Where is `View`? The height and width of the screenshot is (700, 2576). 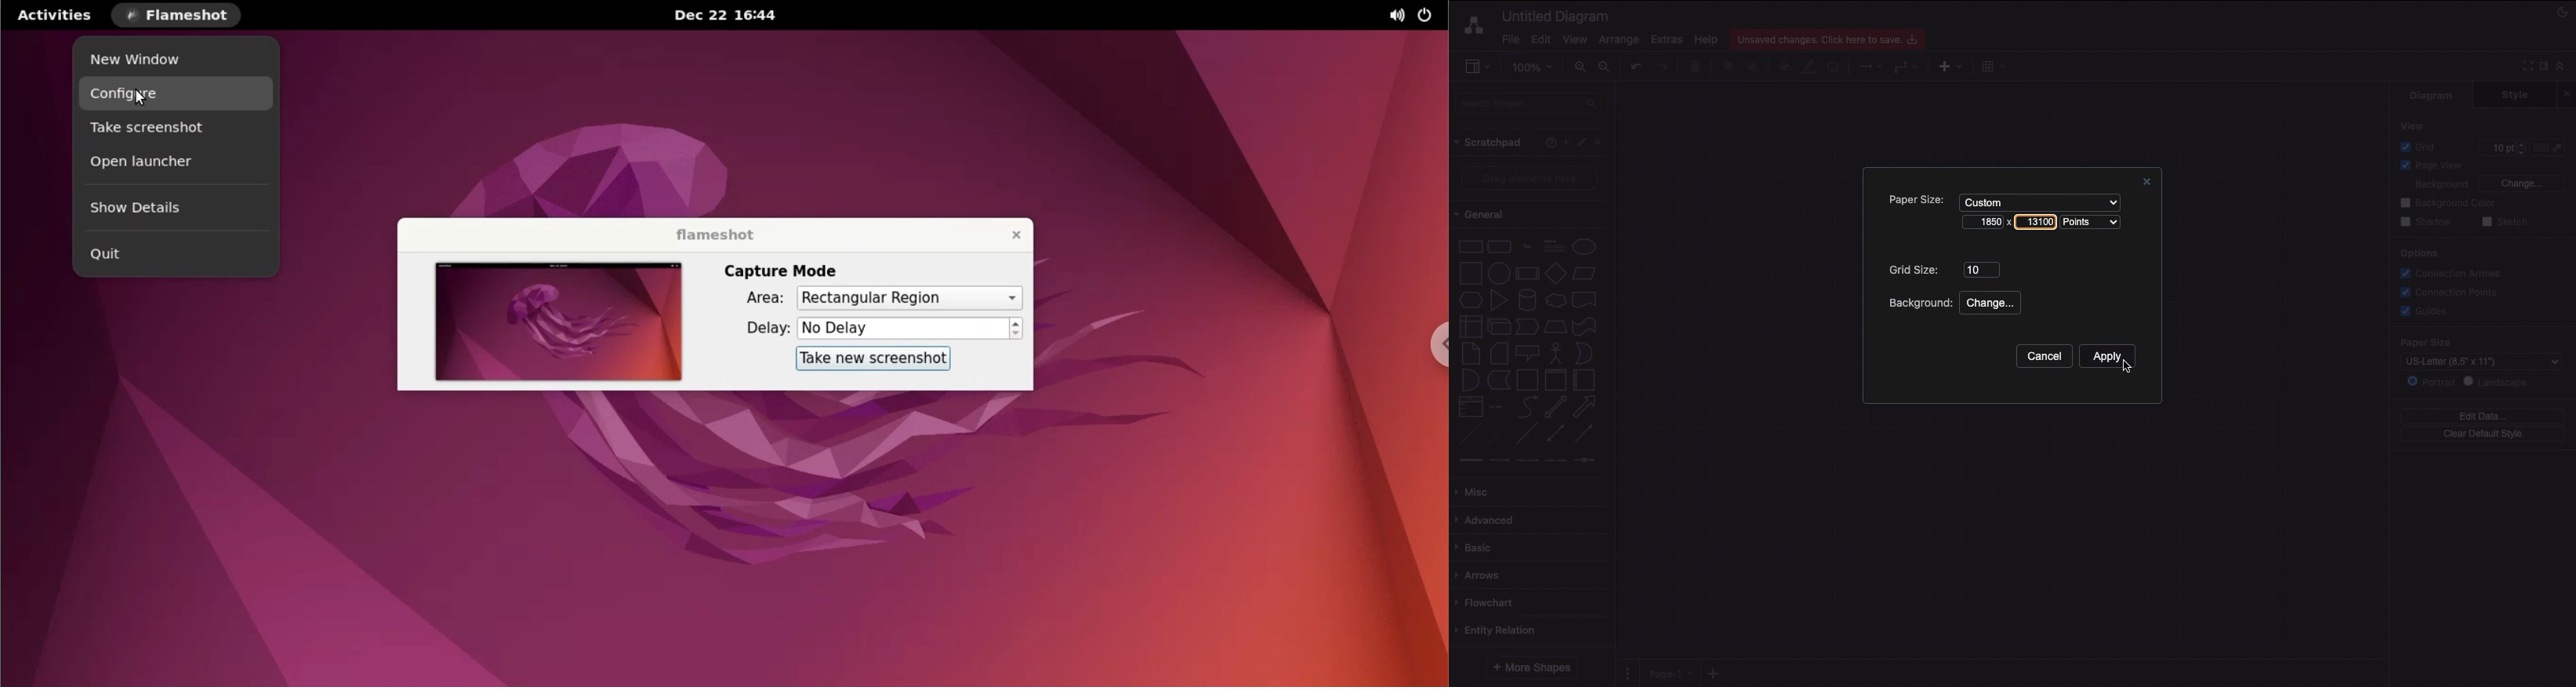
View is located at coordinates (2414, 125).